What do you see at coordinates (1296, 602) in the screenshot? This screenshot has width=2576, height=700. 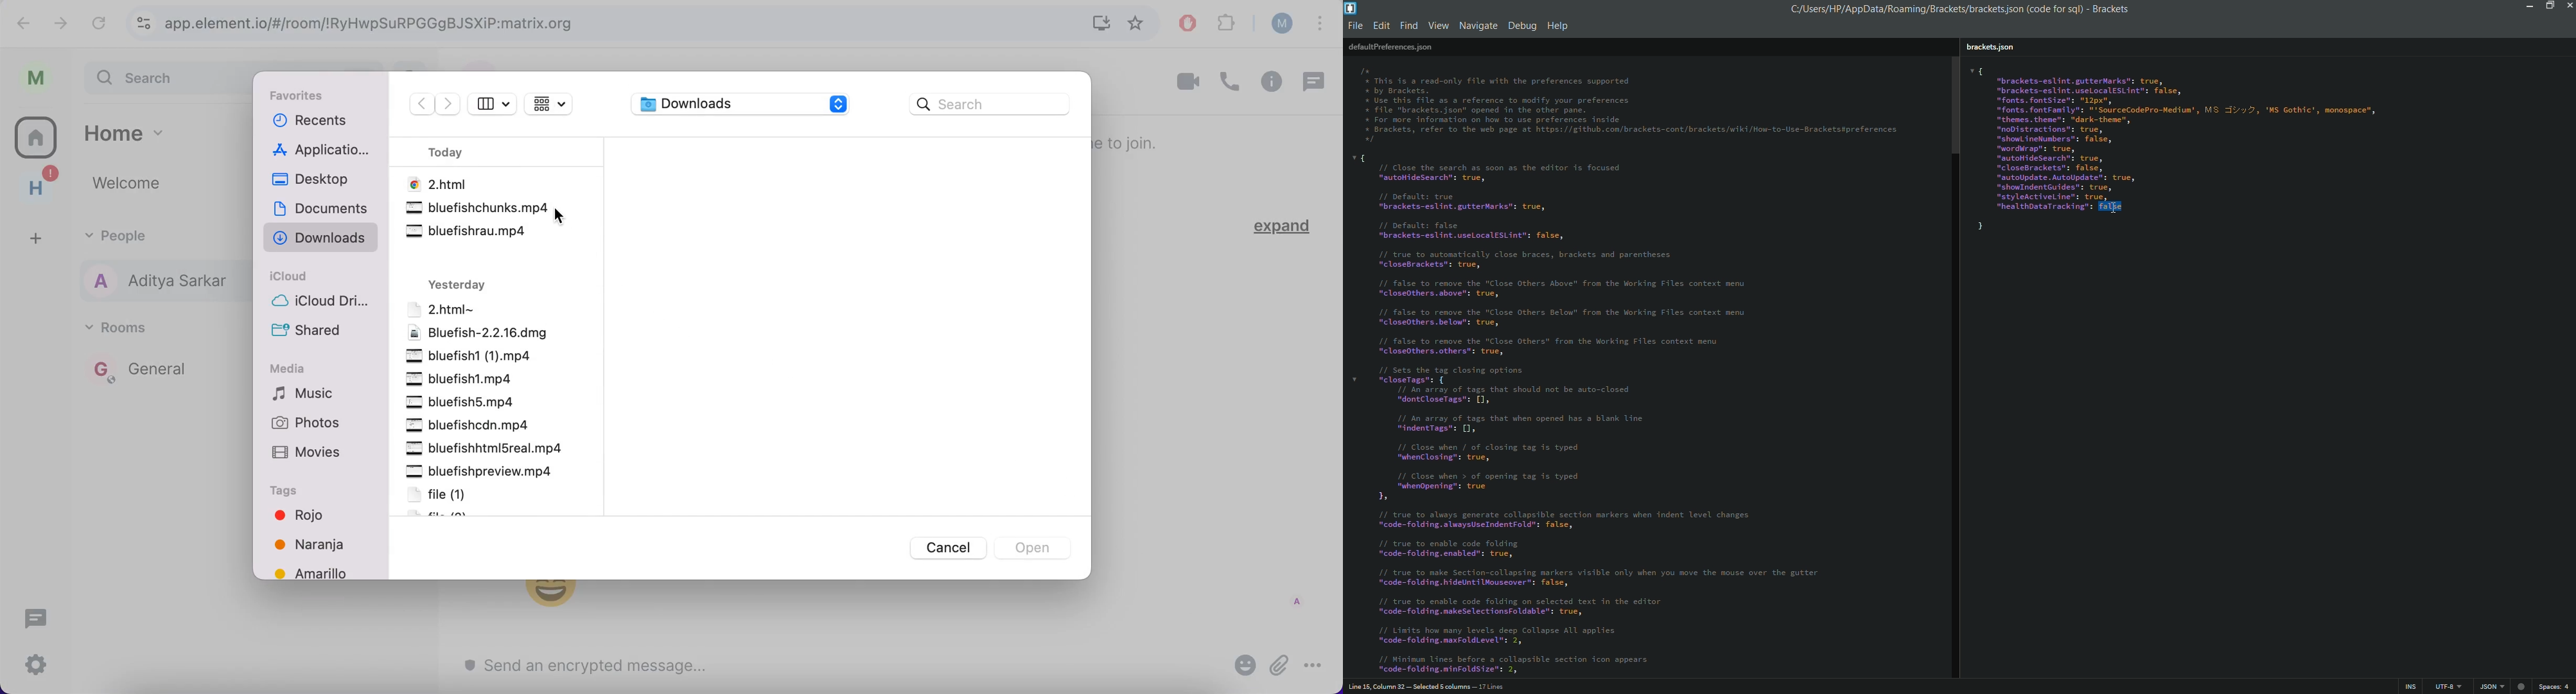 I see `A` at bounding box center [1296, 602].